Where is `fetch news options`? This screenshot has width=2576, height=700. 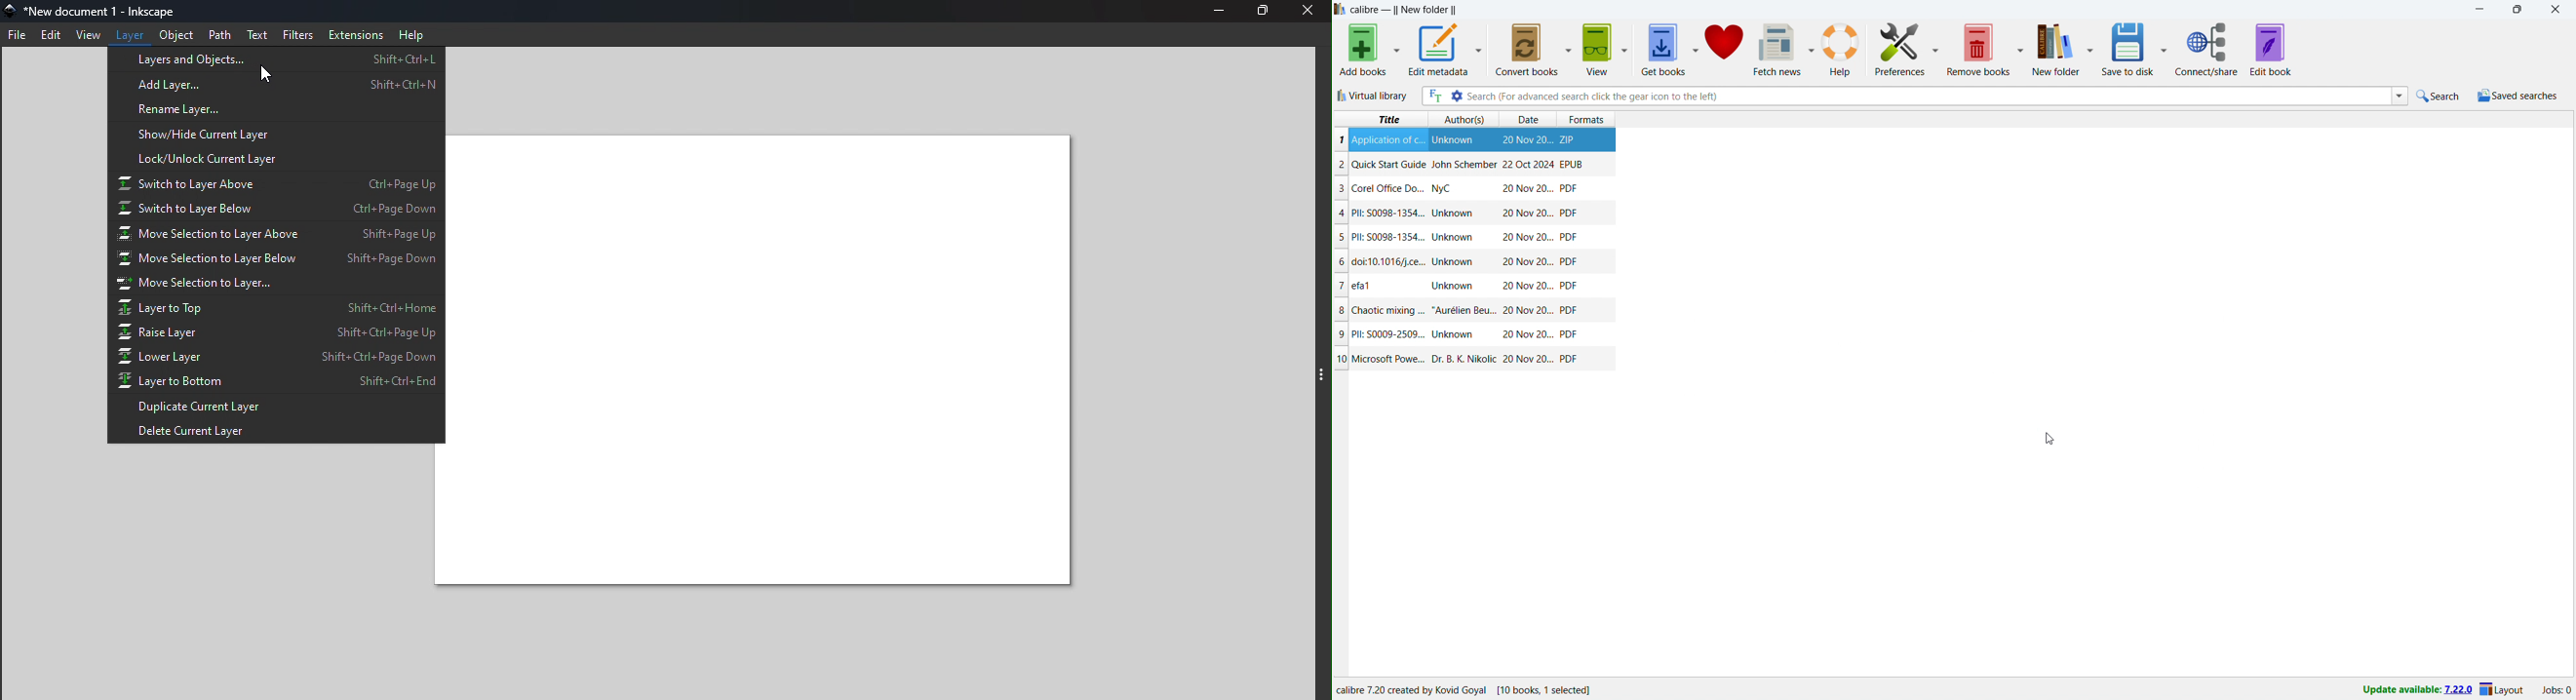
fetch news options is located at coordinates (1813, 49).